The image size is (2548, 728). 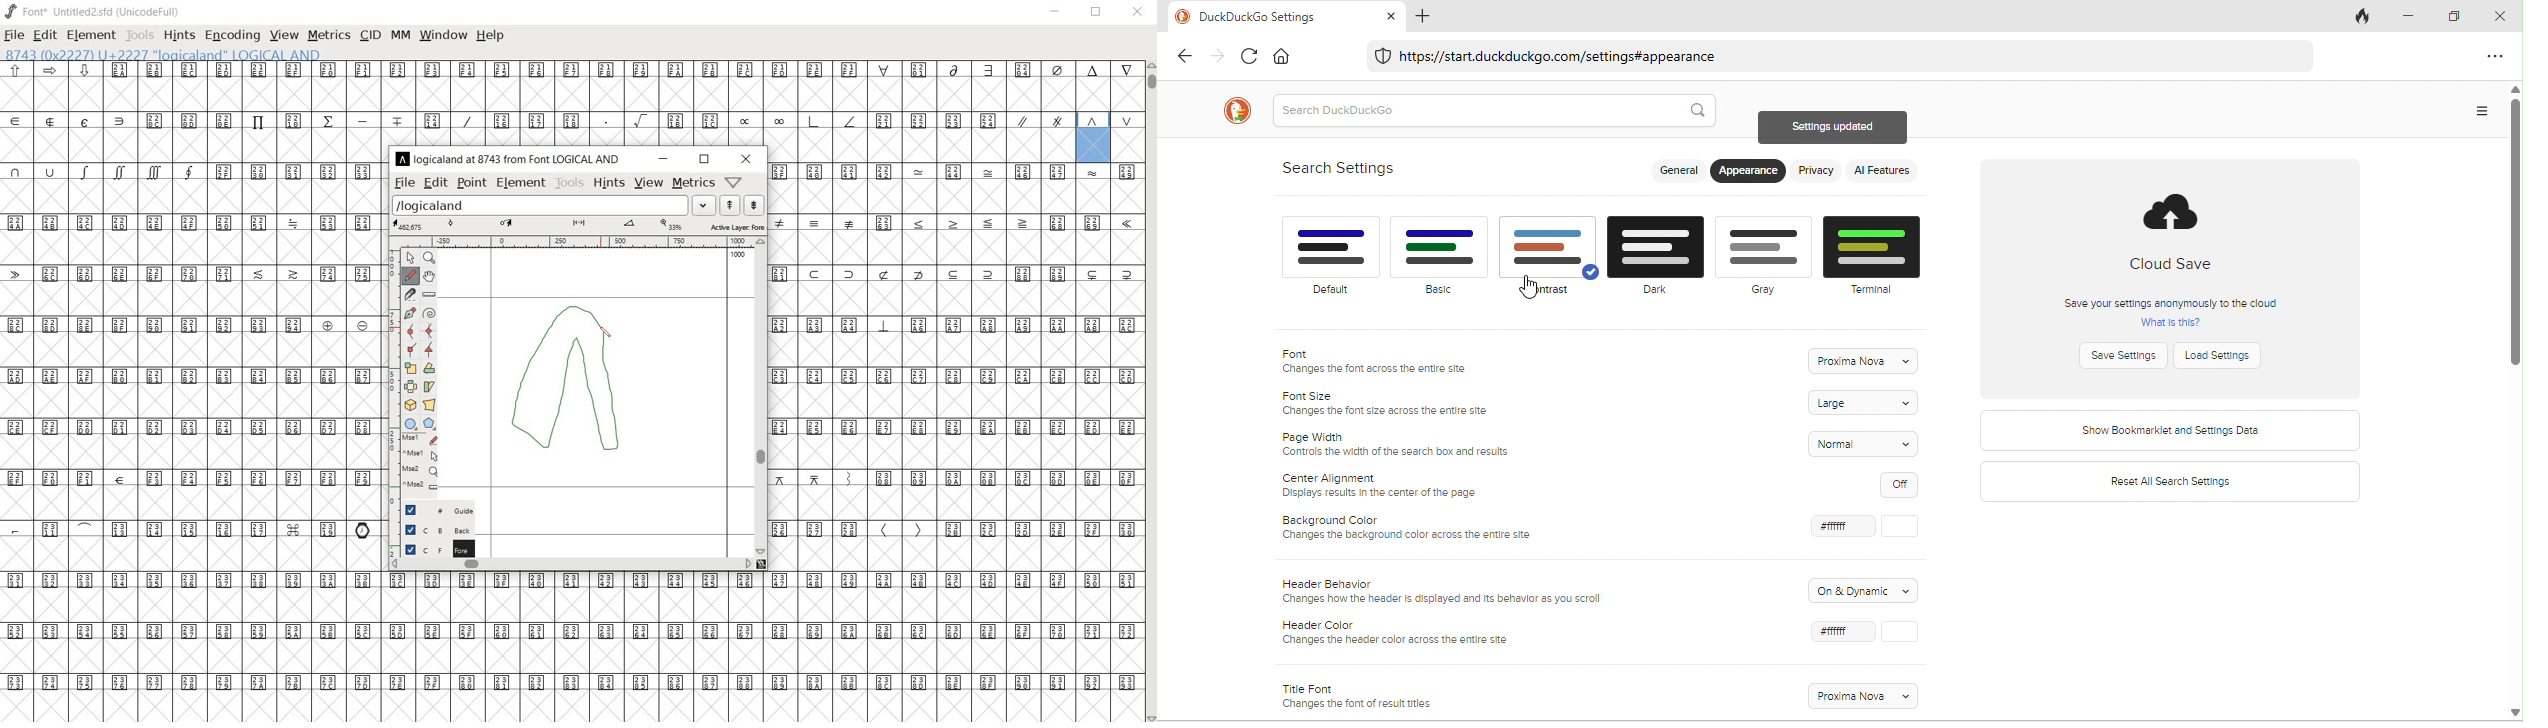 I want to click on logo, so click(x=1233, y=111).